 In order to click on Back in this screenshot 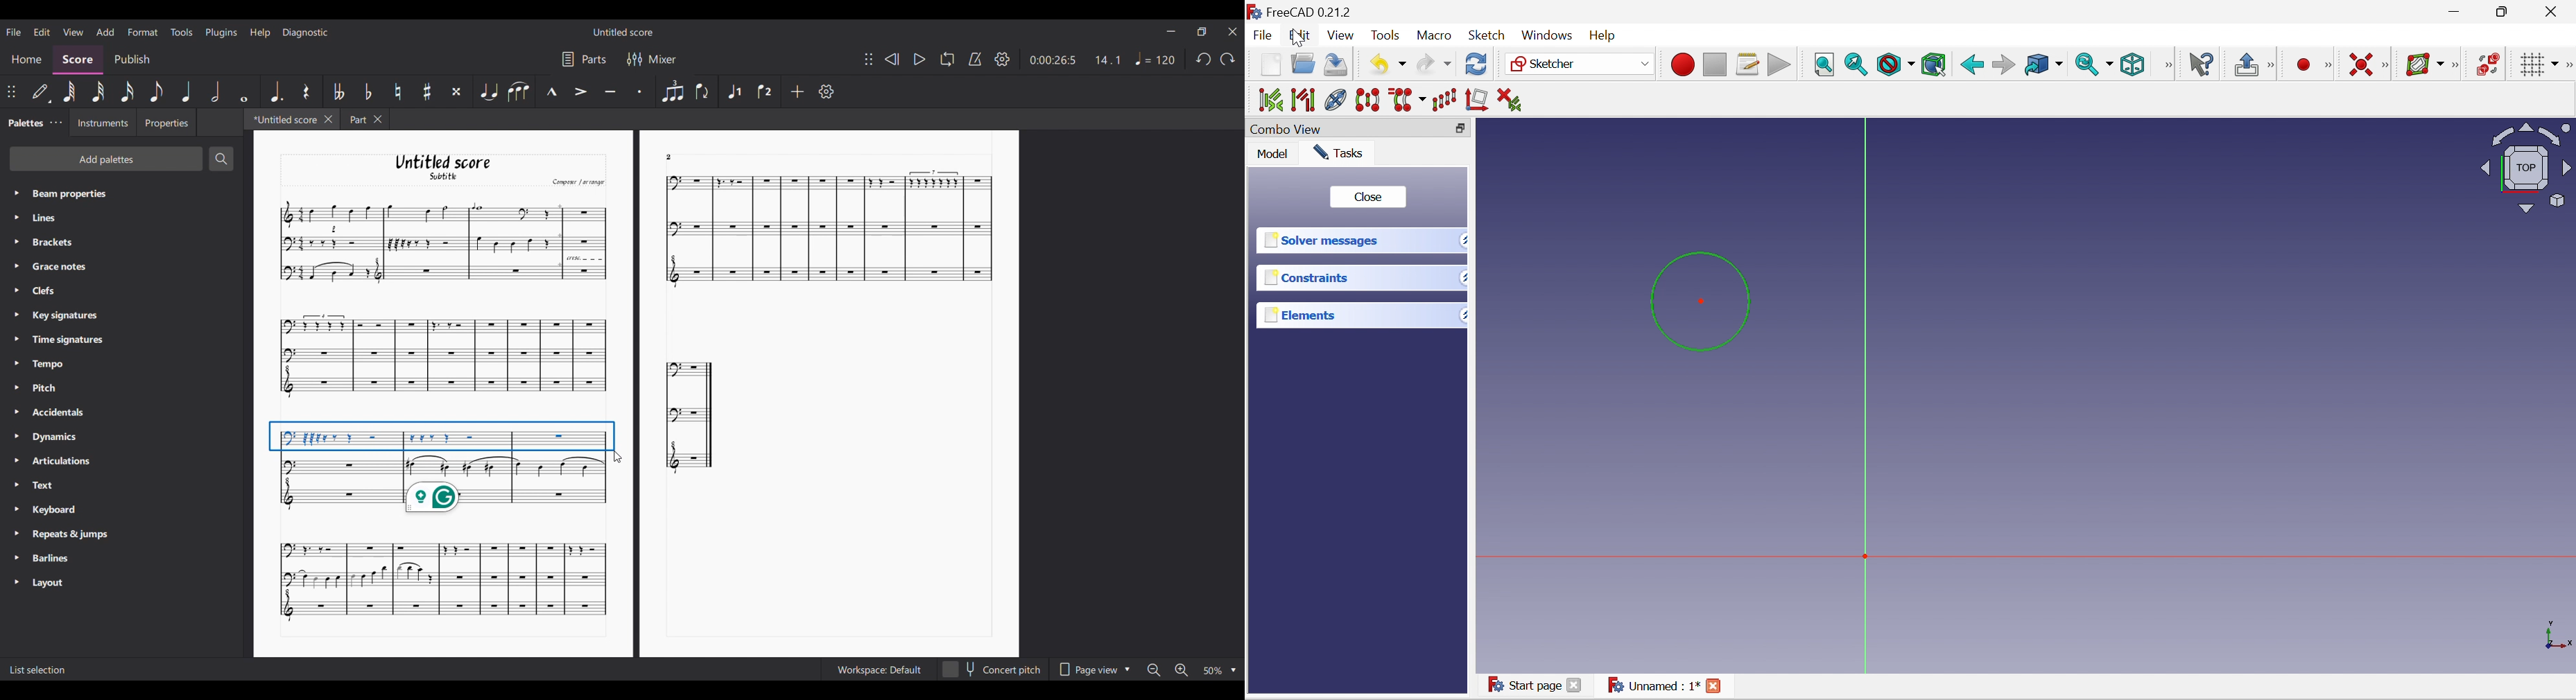, I will do `click(1971, 65)`.